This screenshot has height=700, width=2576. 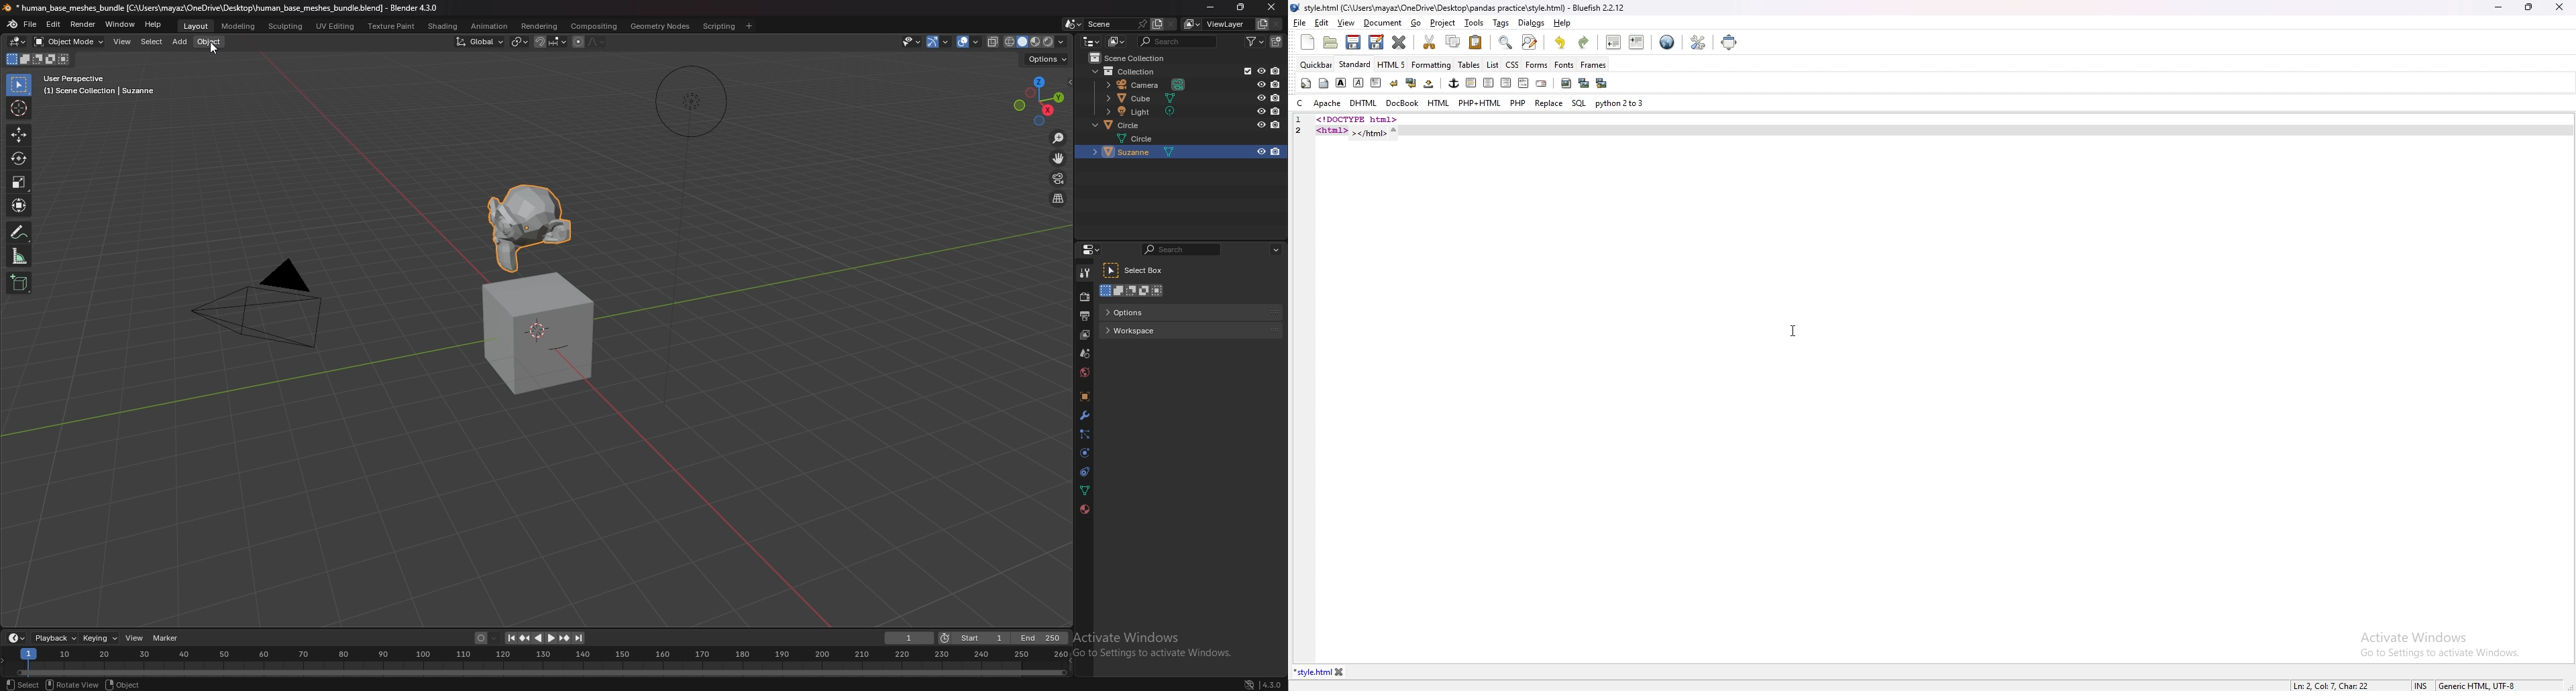 What do you see at coordinates (83, 24) in the screenshot?
I see `render` at bounding box center [83, 24].